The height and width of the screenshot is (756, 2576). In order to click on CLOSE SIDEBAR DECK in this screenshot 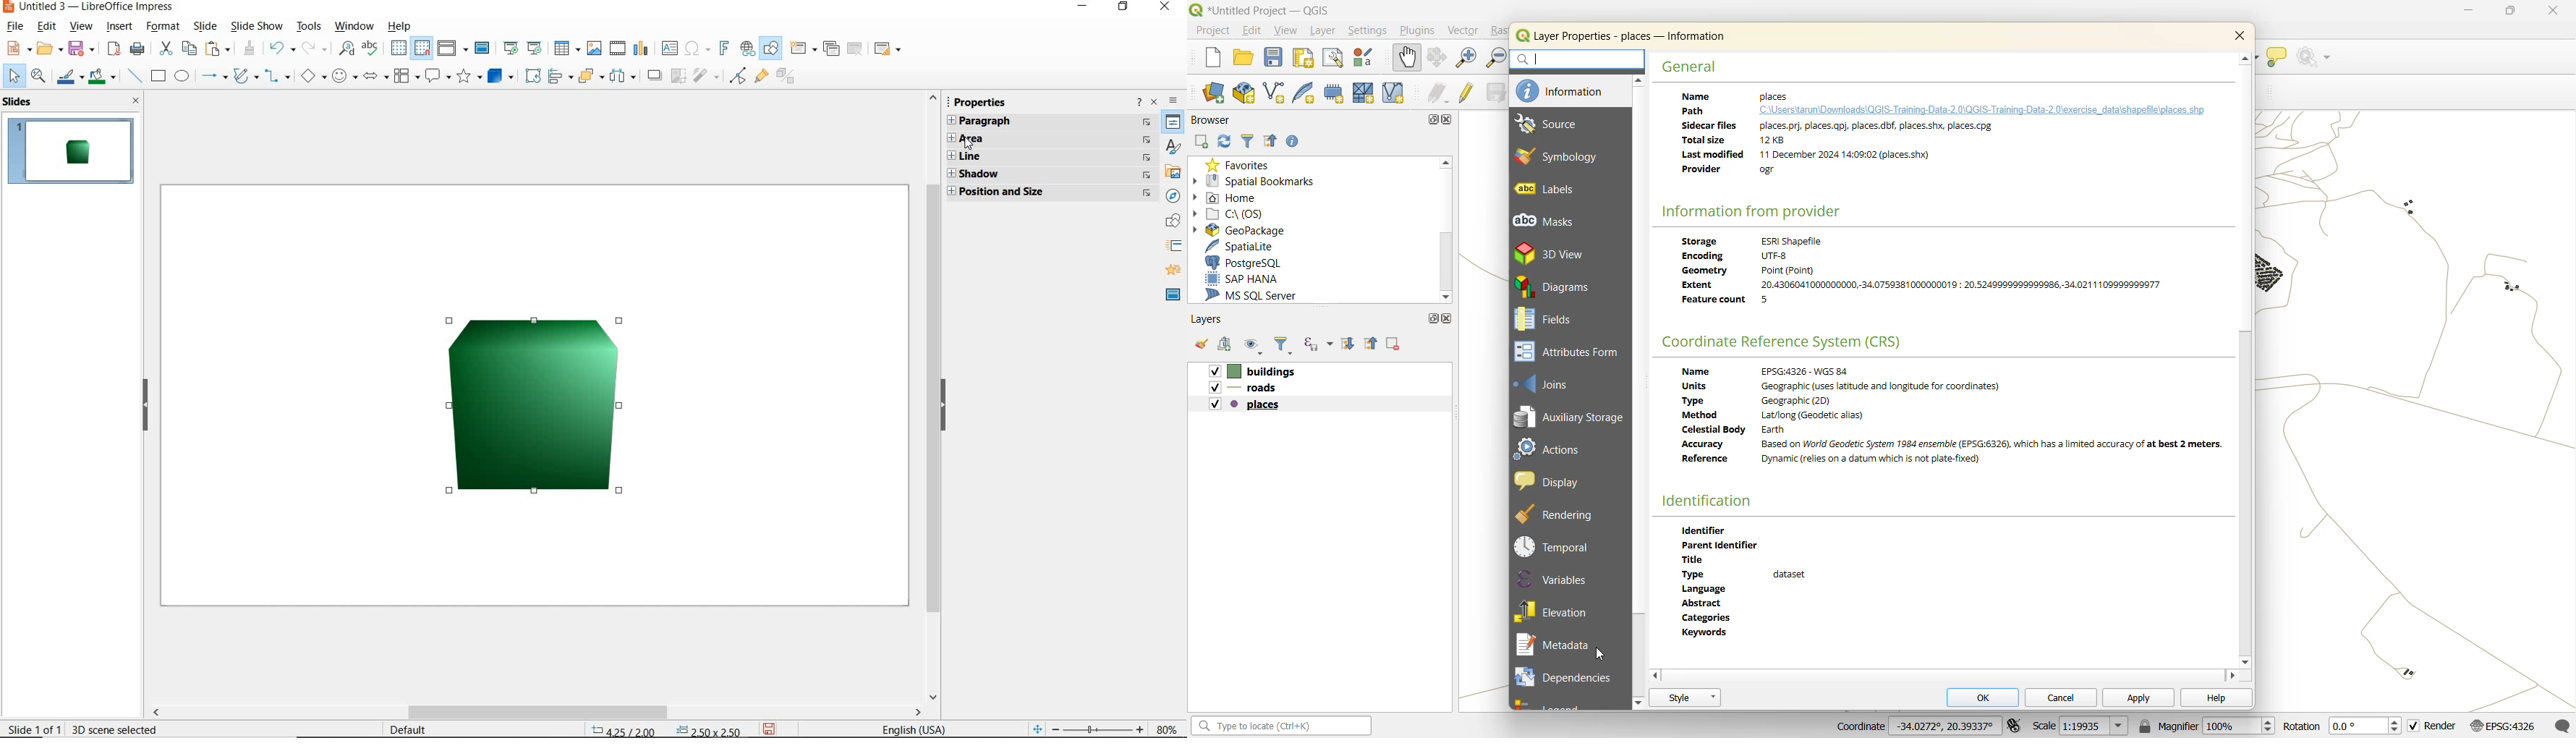, I will do `click(1154, 103)`.